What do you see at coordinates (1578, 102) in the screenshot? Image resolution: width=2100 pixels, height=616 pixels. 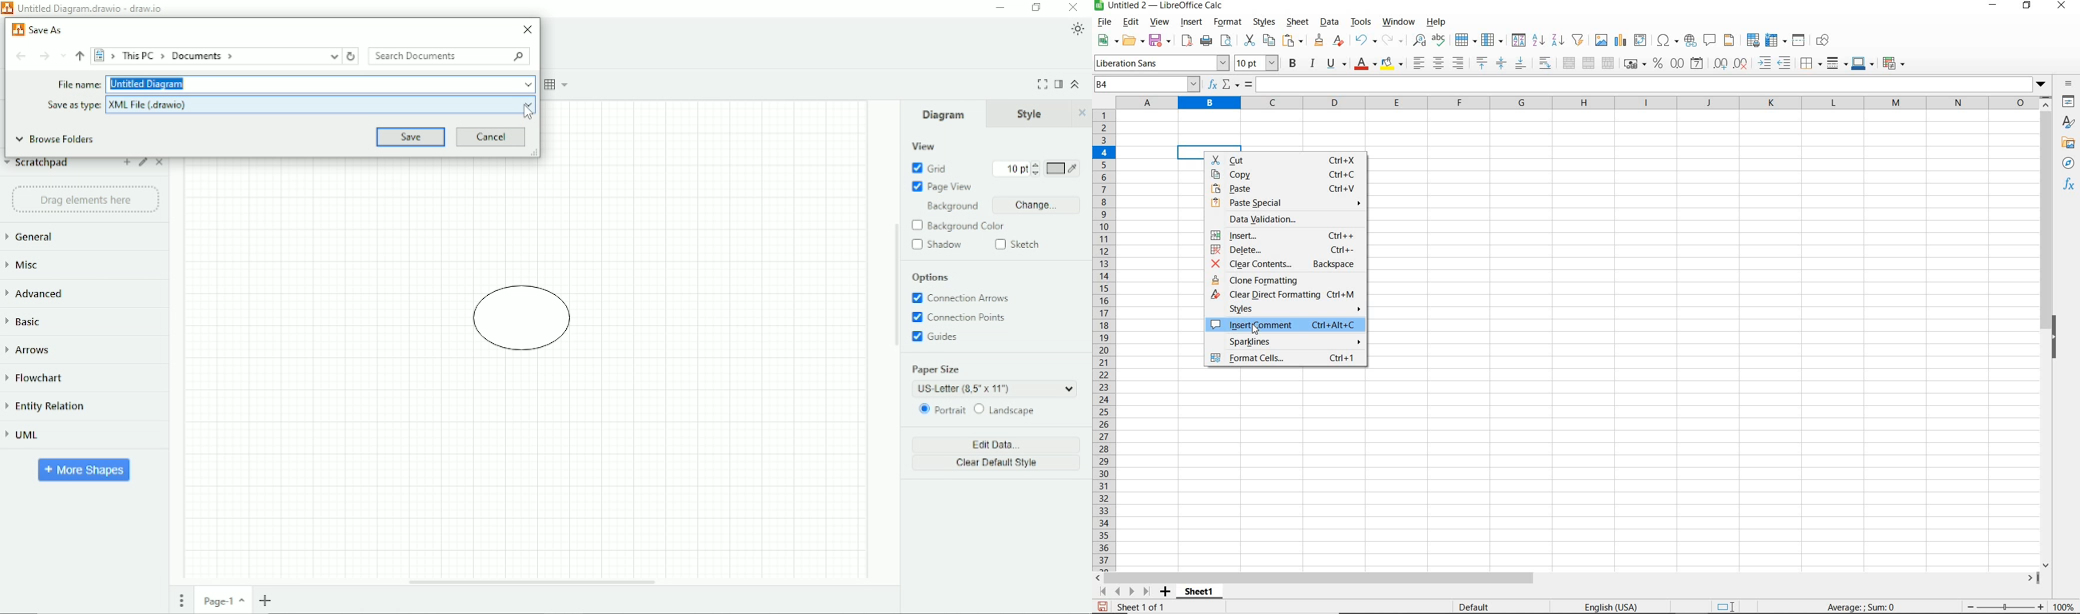 I see `columns` at bounding box center [1578, 102].